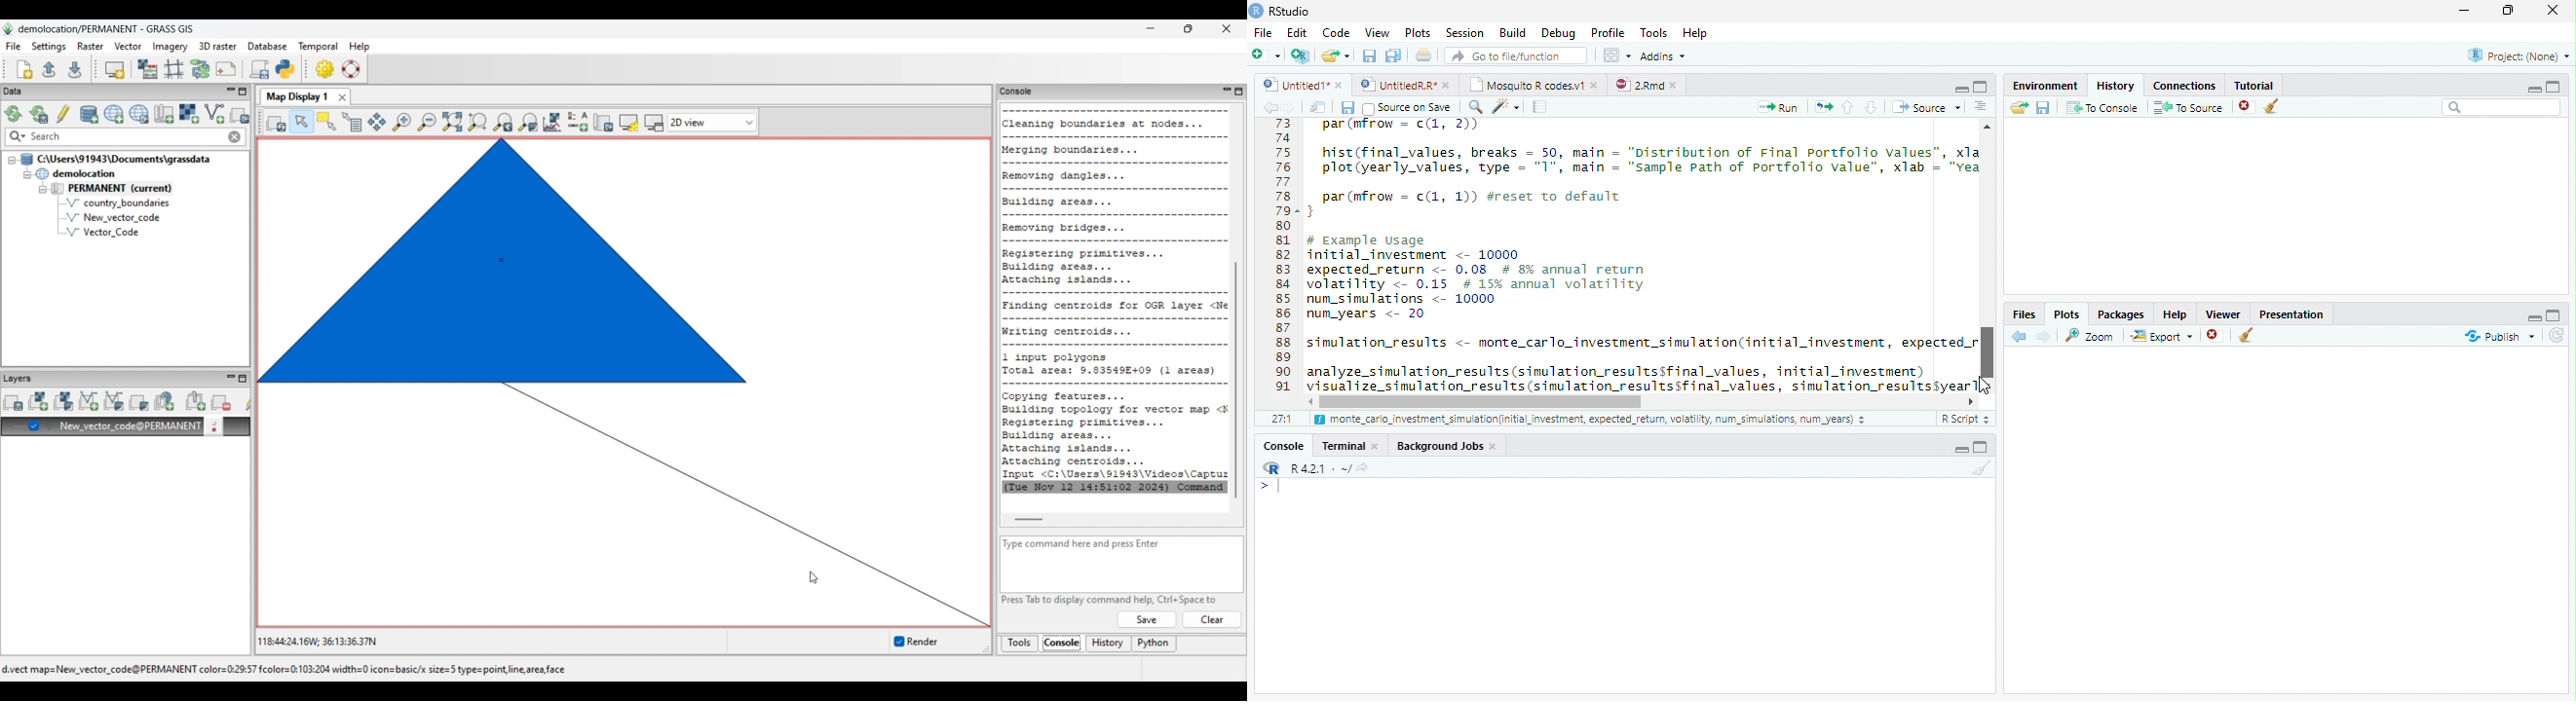 The image size is (2576, 728). Describe the element at coordinates (1423, 55) in the screenshot. I see `Print` at that location.